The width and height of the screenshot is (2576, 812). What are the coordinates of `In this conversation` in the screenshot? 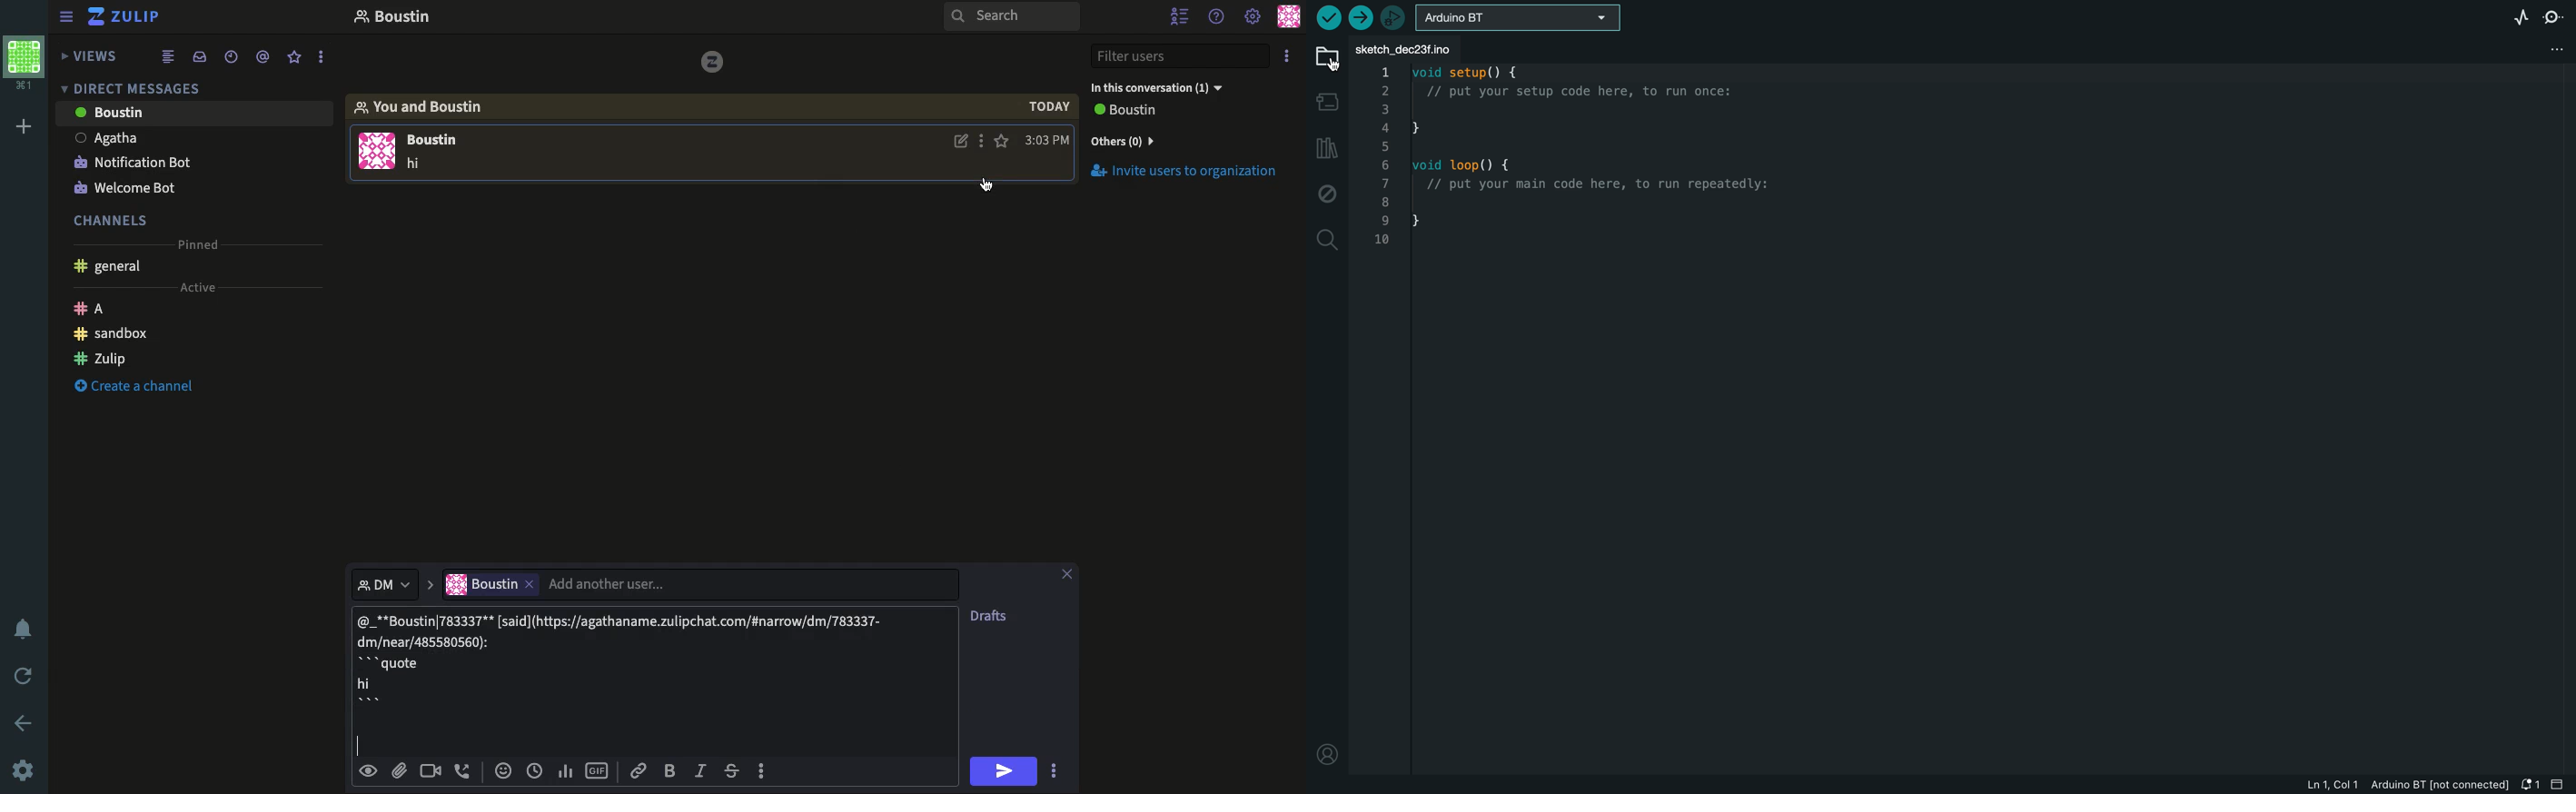 It's located at (1170, 86).